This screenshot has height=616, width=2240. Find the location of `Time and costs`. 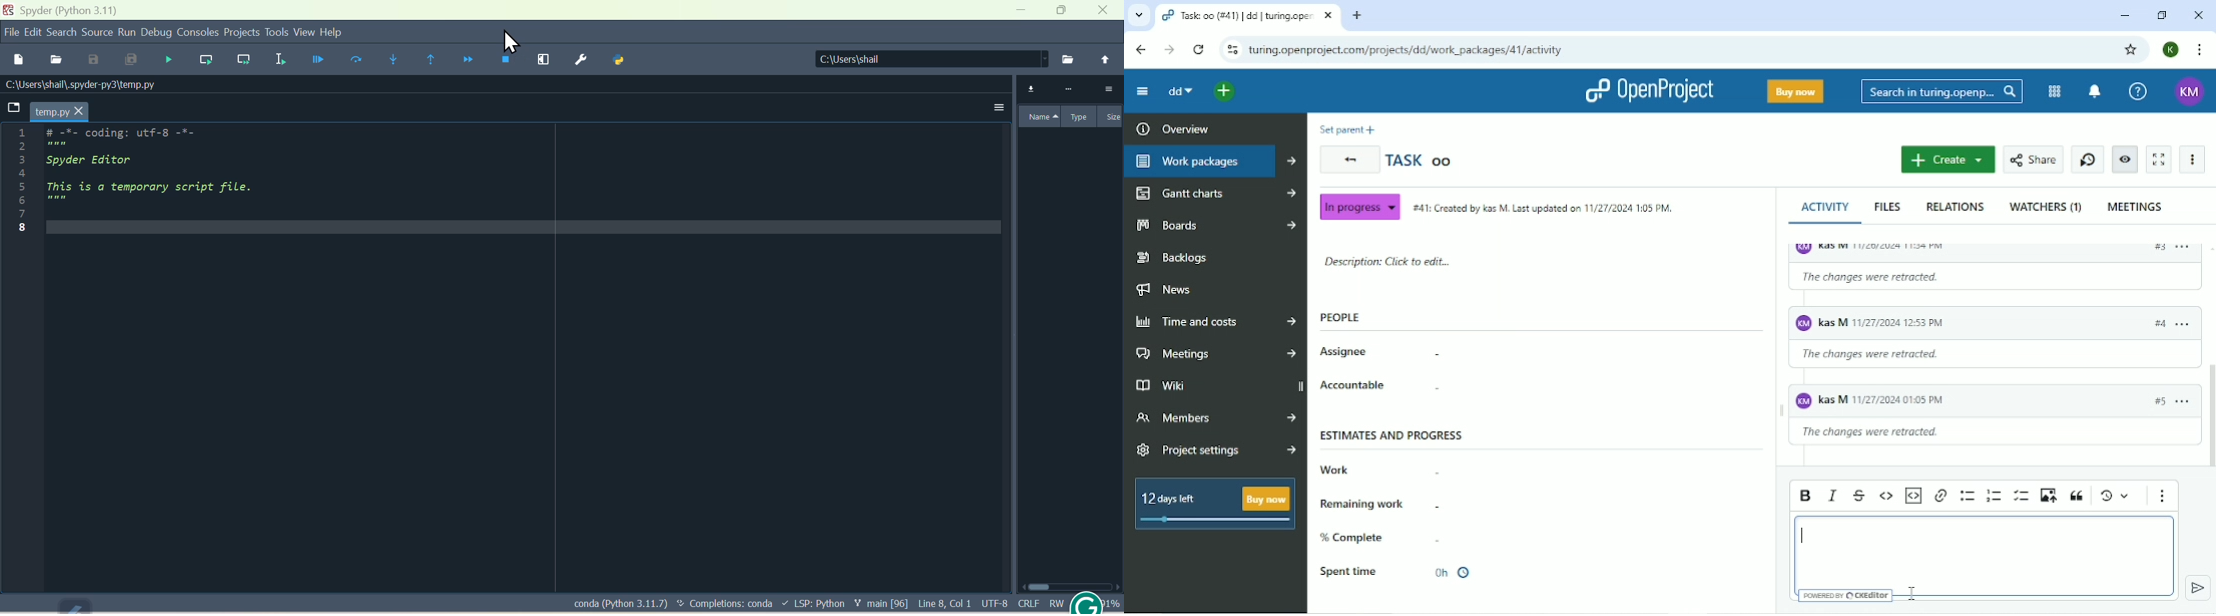

Time and costs is located at coordinates (1214, 321).